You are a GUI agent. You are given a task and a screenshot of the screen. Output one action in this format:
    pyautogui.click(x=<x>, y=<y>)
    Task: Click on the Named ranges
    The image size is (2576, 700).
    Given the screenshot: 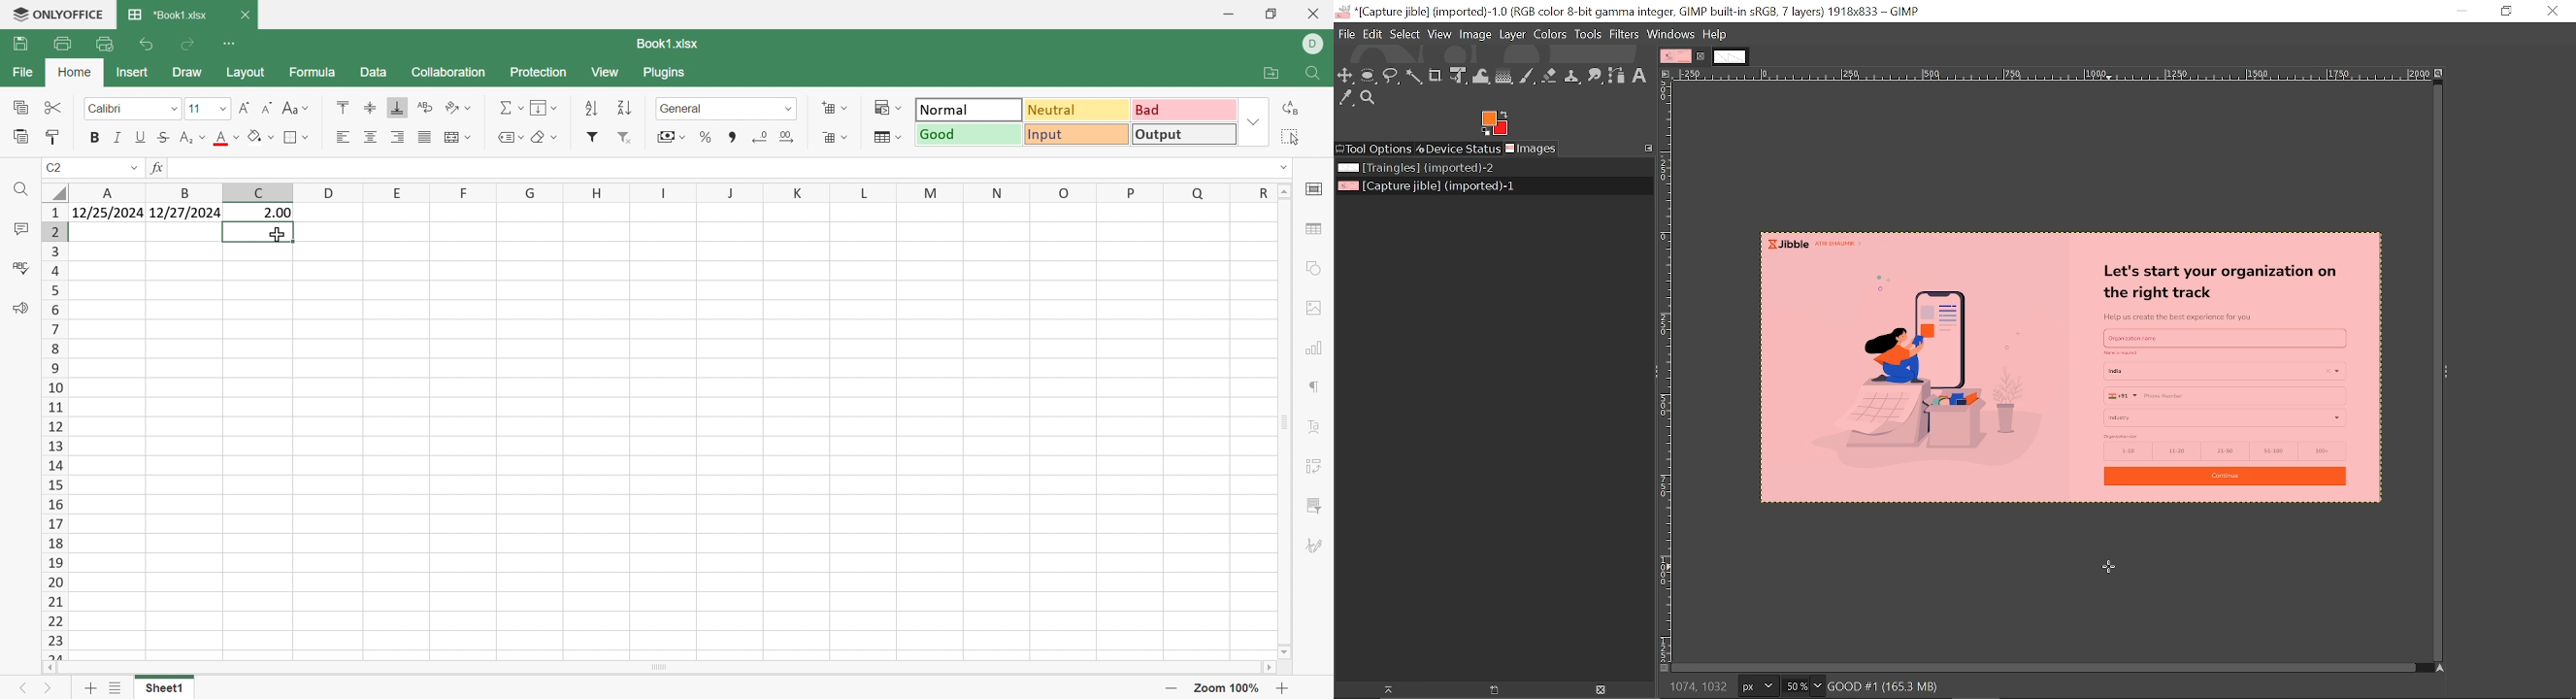 What is the action you would take?
    pyautogui.click(x=510, y=139)
    